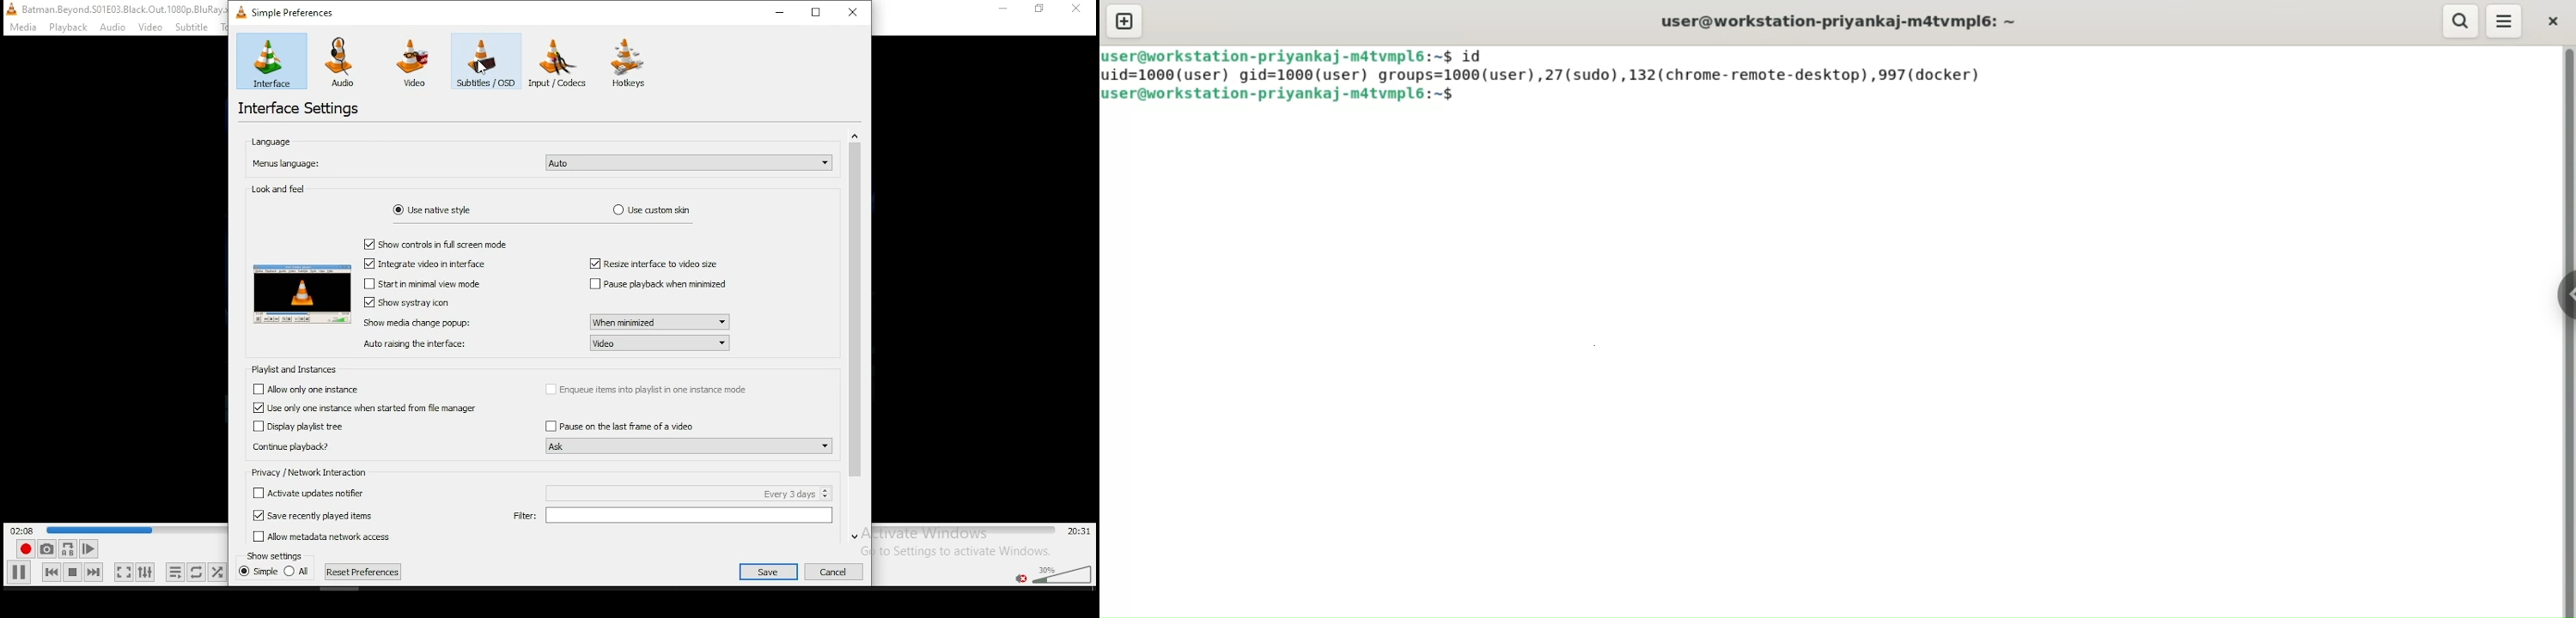 The height and width of the screenshot is (644, 2576). What do you see at coordinates (661, 320) in the screenshot?
I see `` at bounding box center [661, 320].